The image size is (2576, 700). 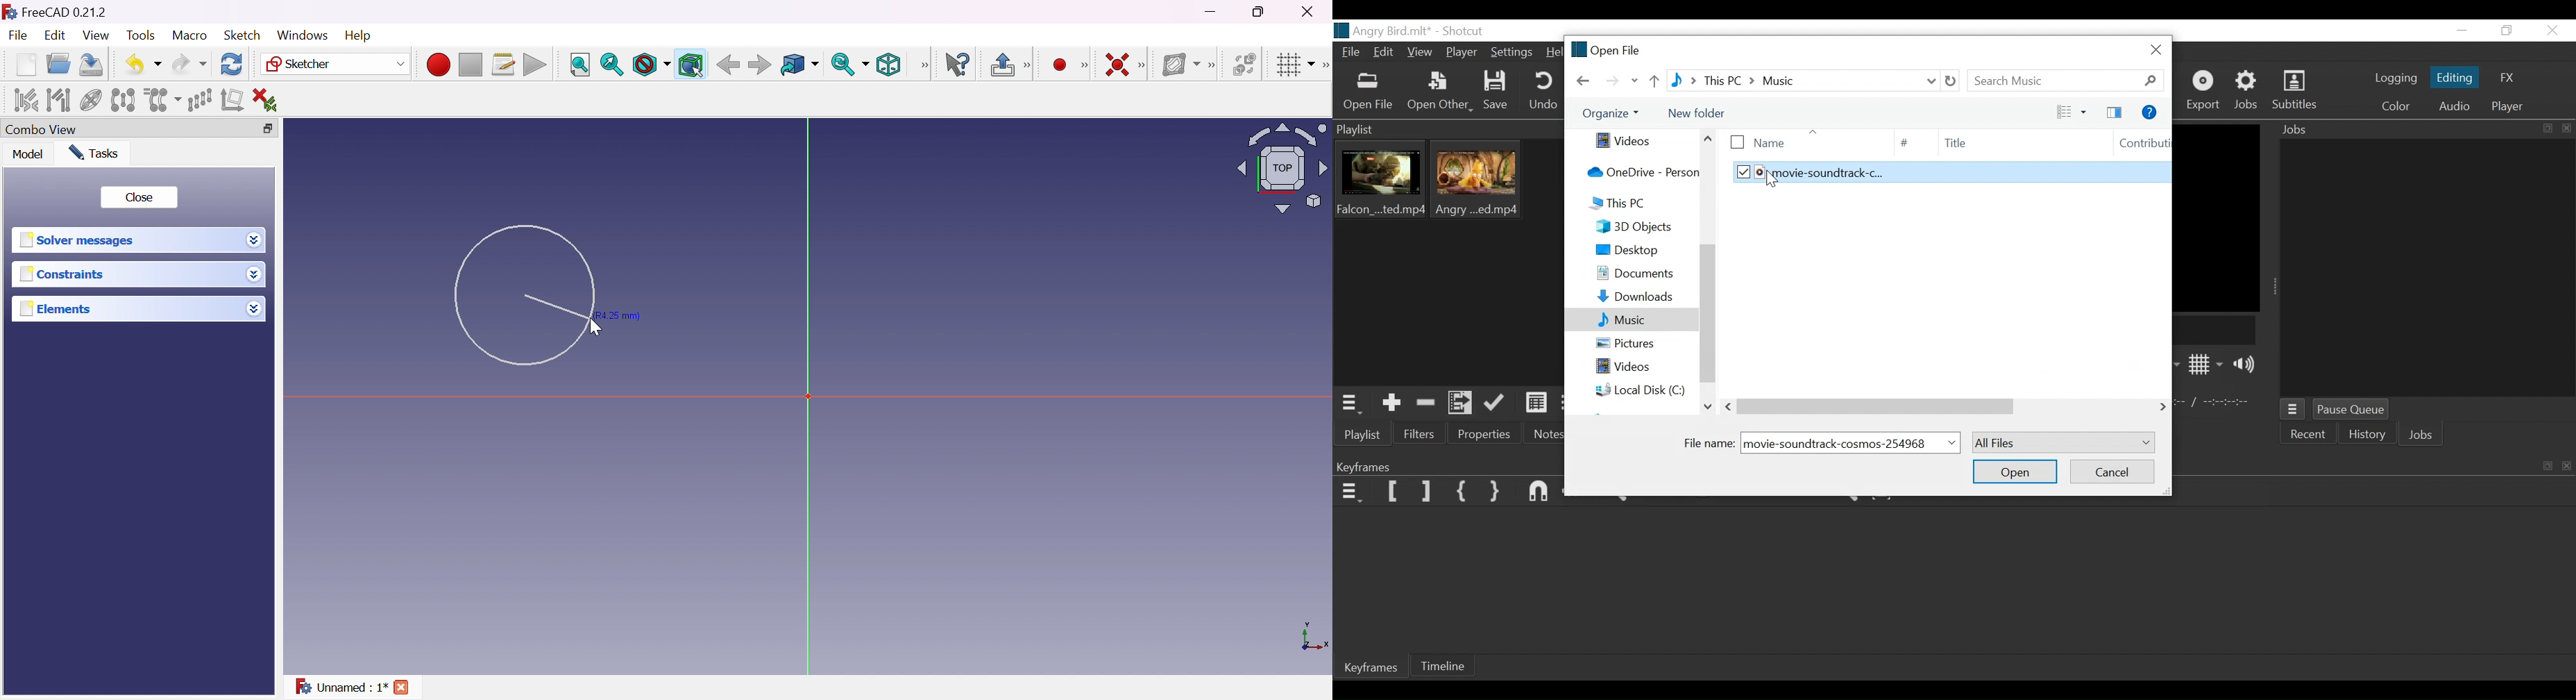 What do you see at coordinates (1498, 91) in the screenshot?
I see `Save` at bounding box center [1498, 91].